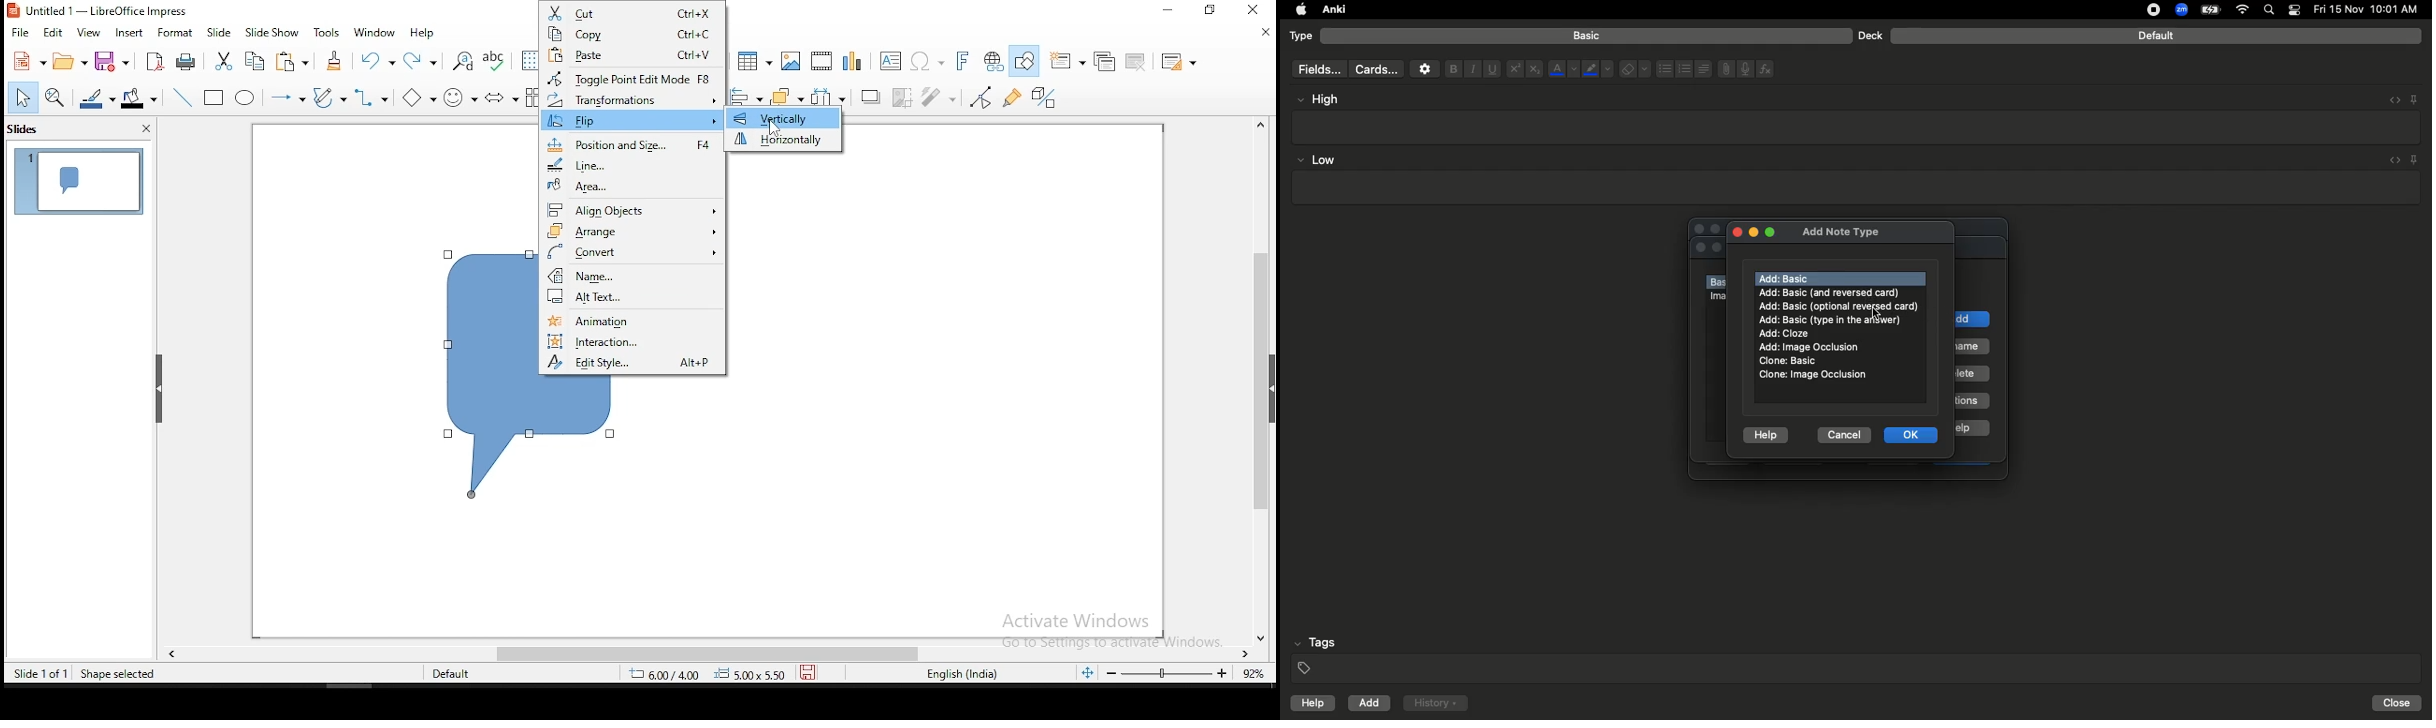 This screenshot has height=728, width=2436. Describe the element at coordinates (632, 318) in the screenshot. I see `animation` at that location.